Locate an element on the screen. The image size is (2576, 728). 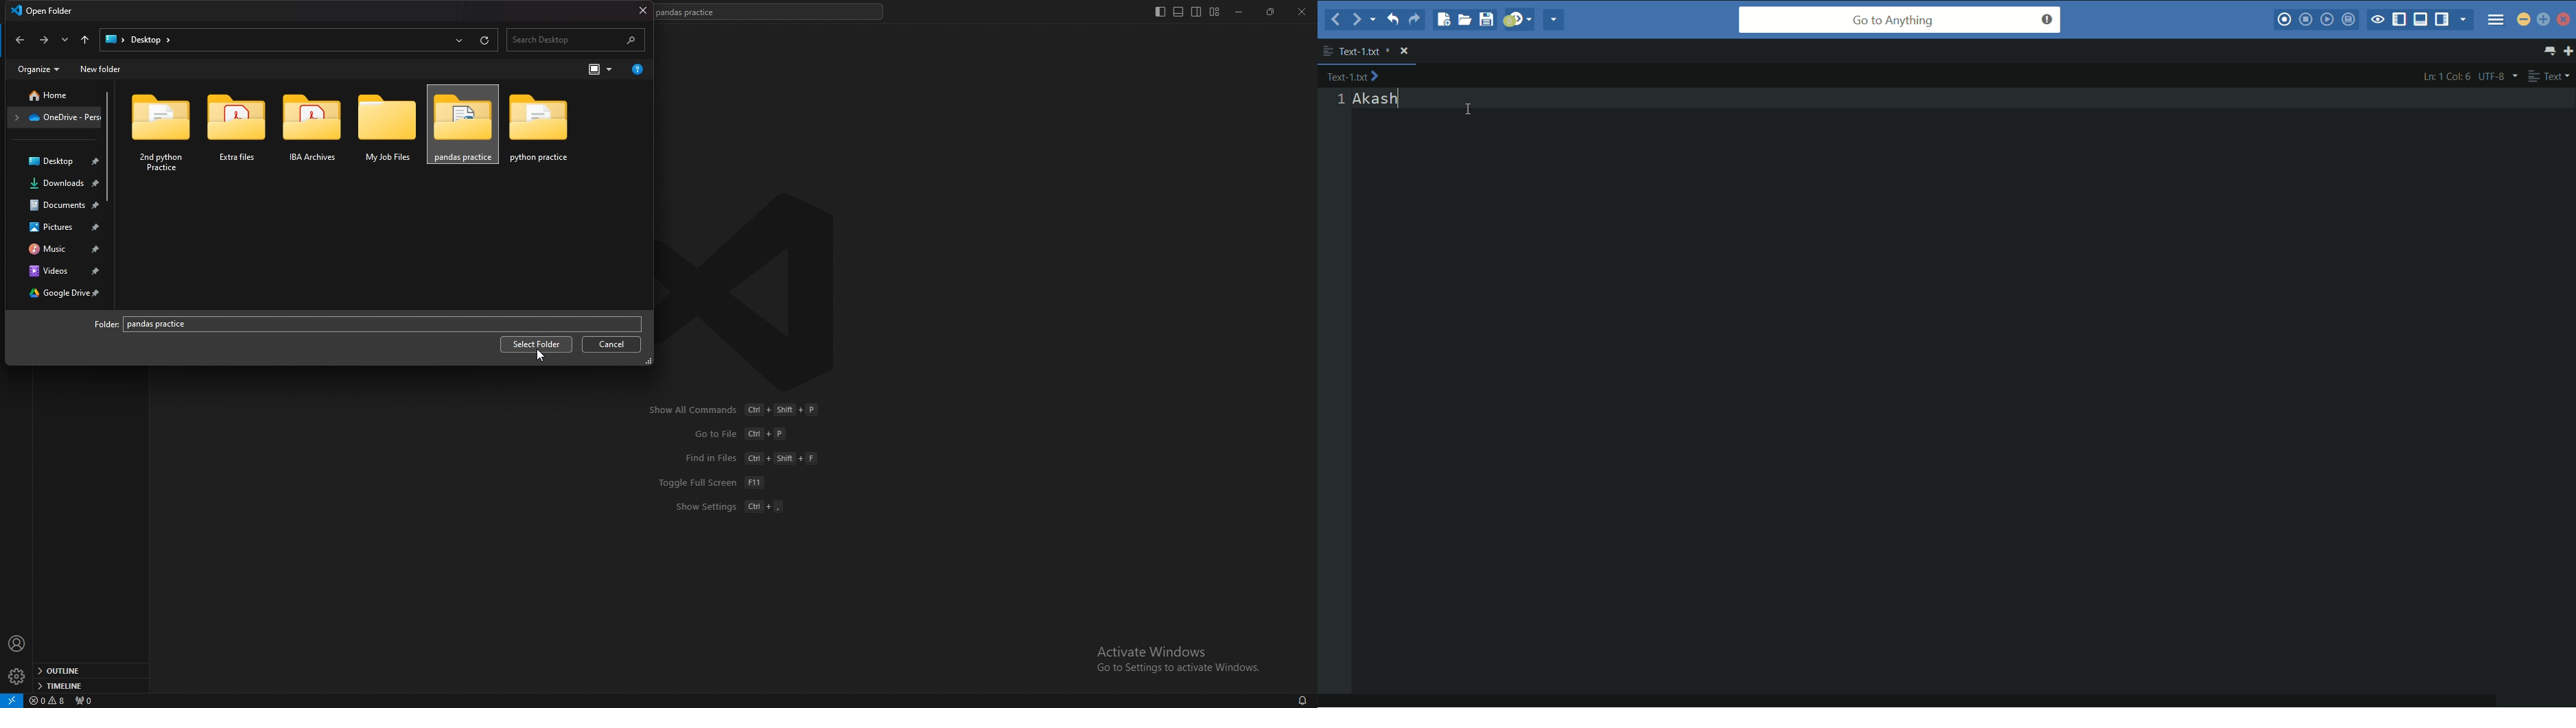
desktop folder is located at coordinates (58, 160).